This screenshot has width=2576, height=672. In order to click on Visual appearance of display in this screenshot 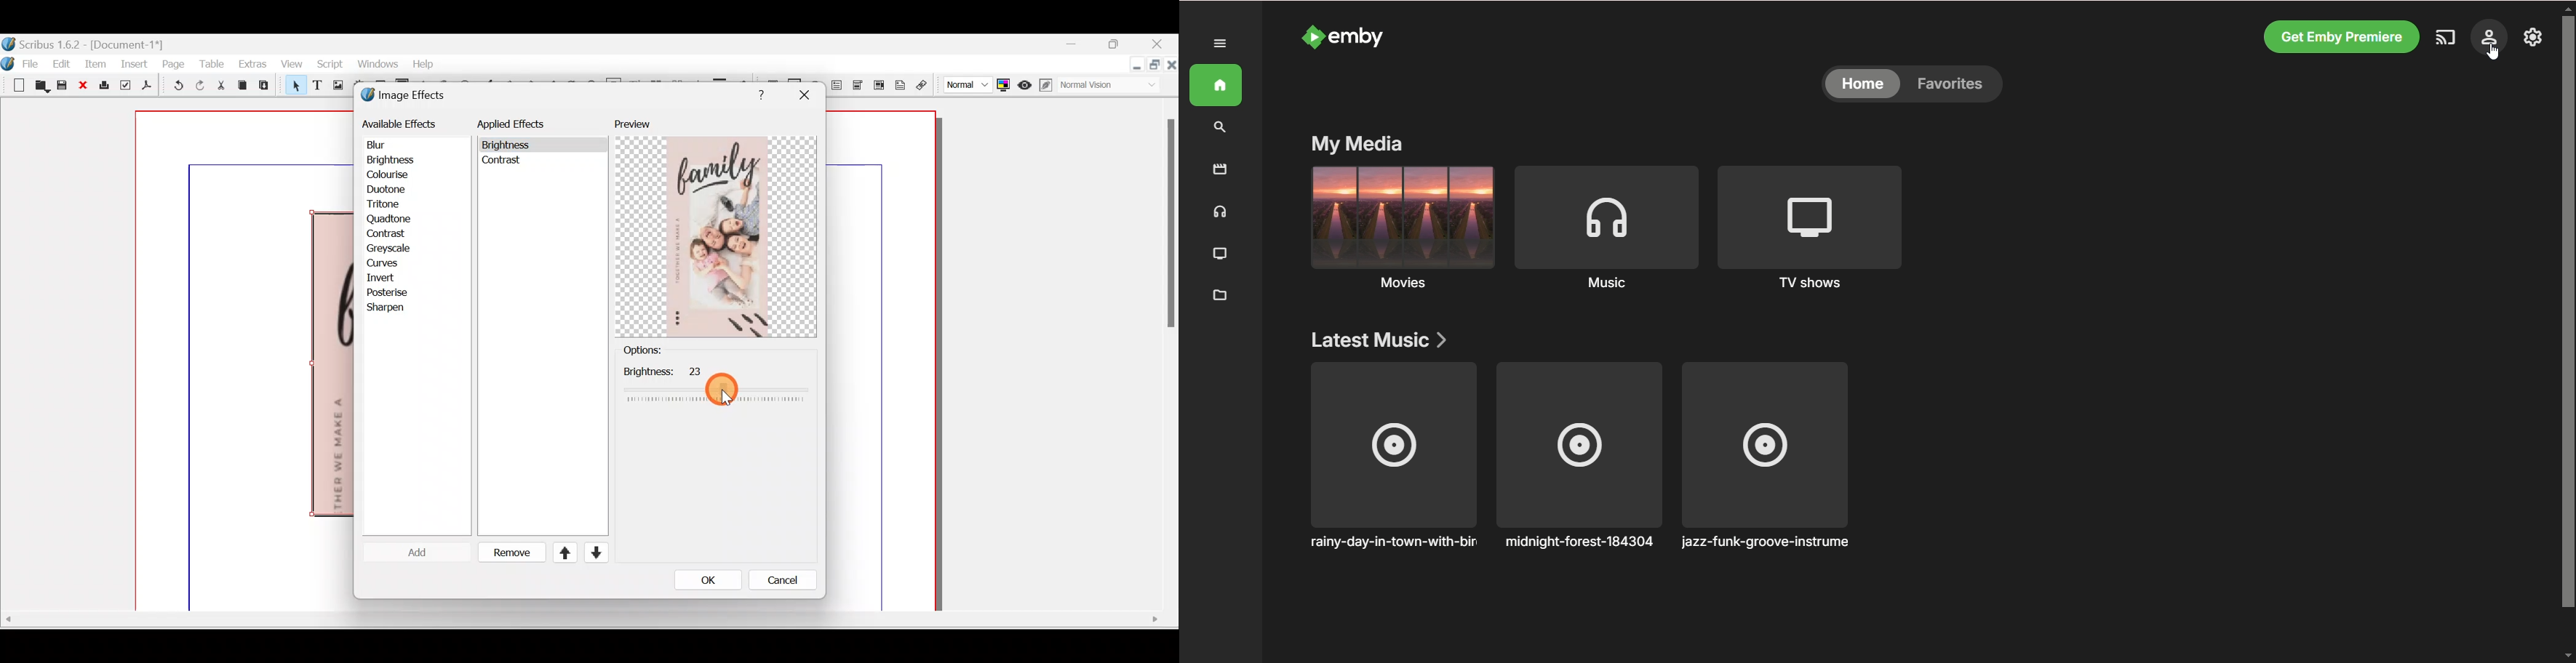, I will do `click(1114, 86)`.